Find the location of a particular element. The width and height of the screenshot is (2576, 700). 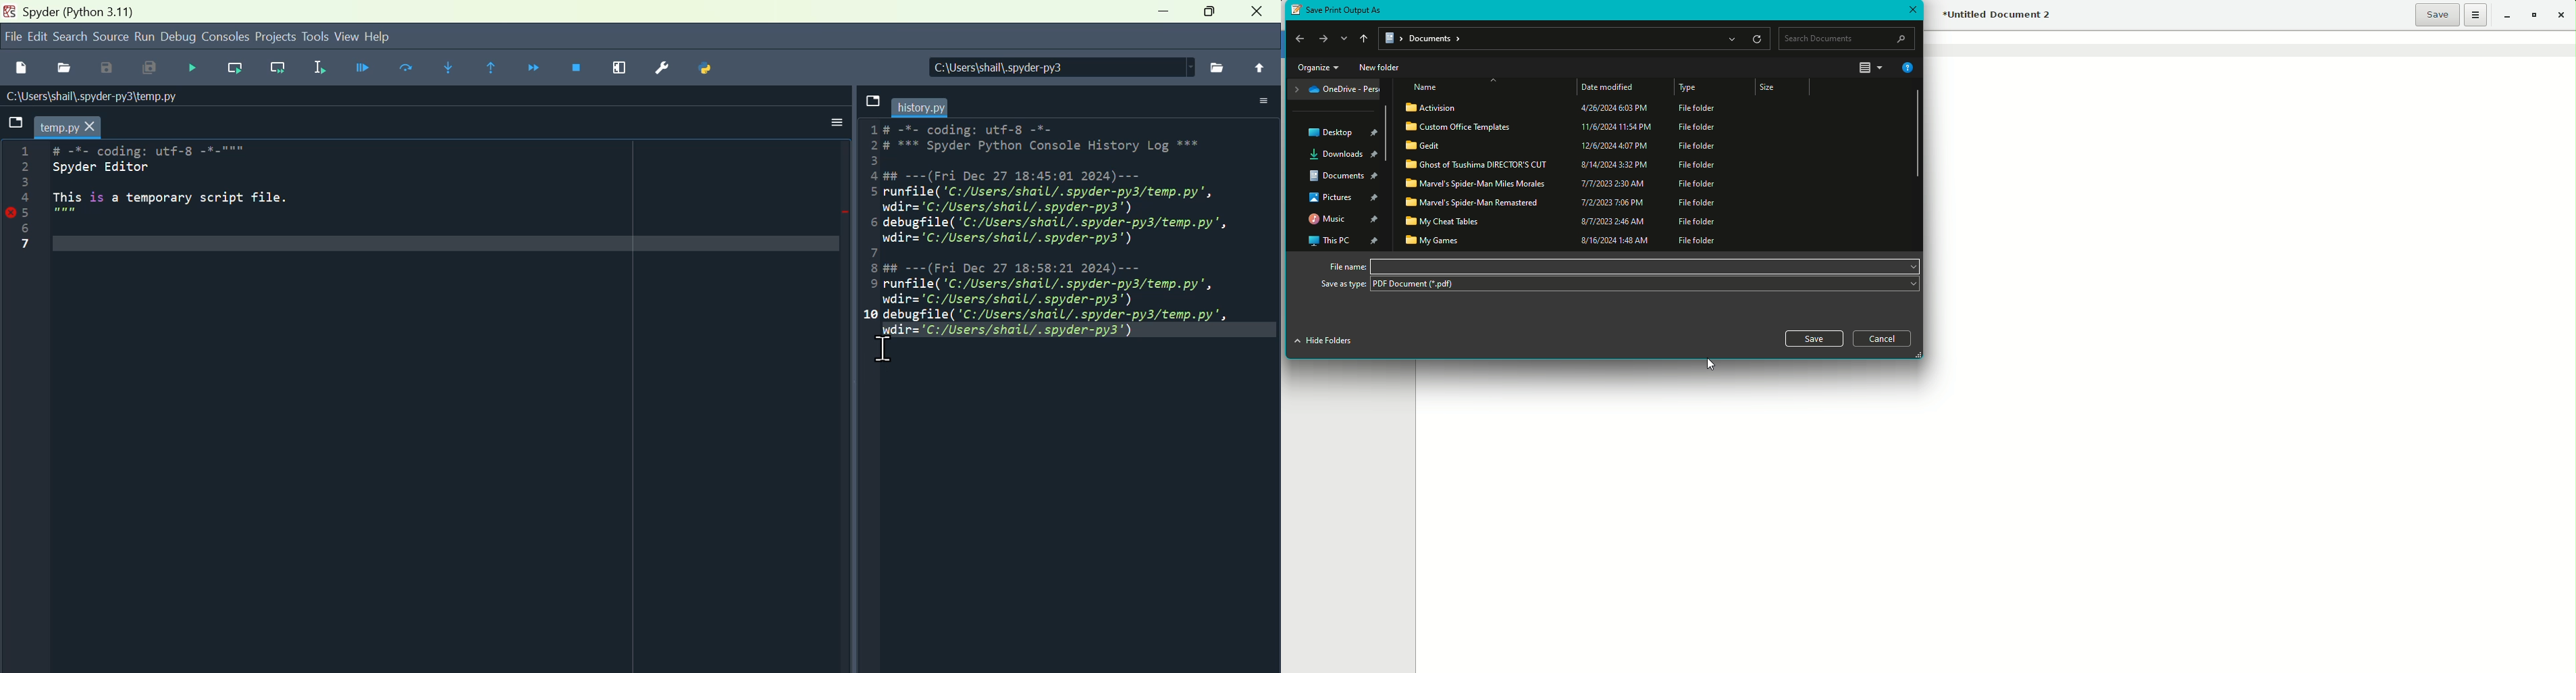

search is located at coordinates (69, 37).